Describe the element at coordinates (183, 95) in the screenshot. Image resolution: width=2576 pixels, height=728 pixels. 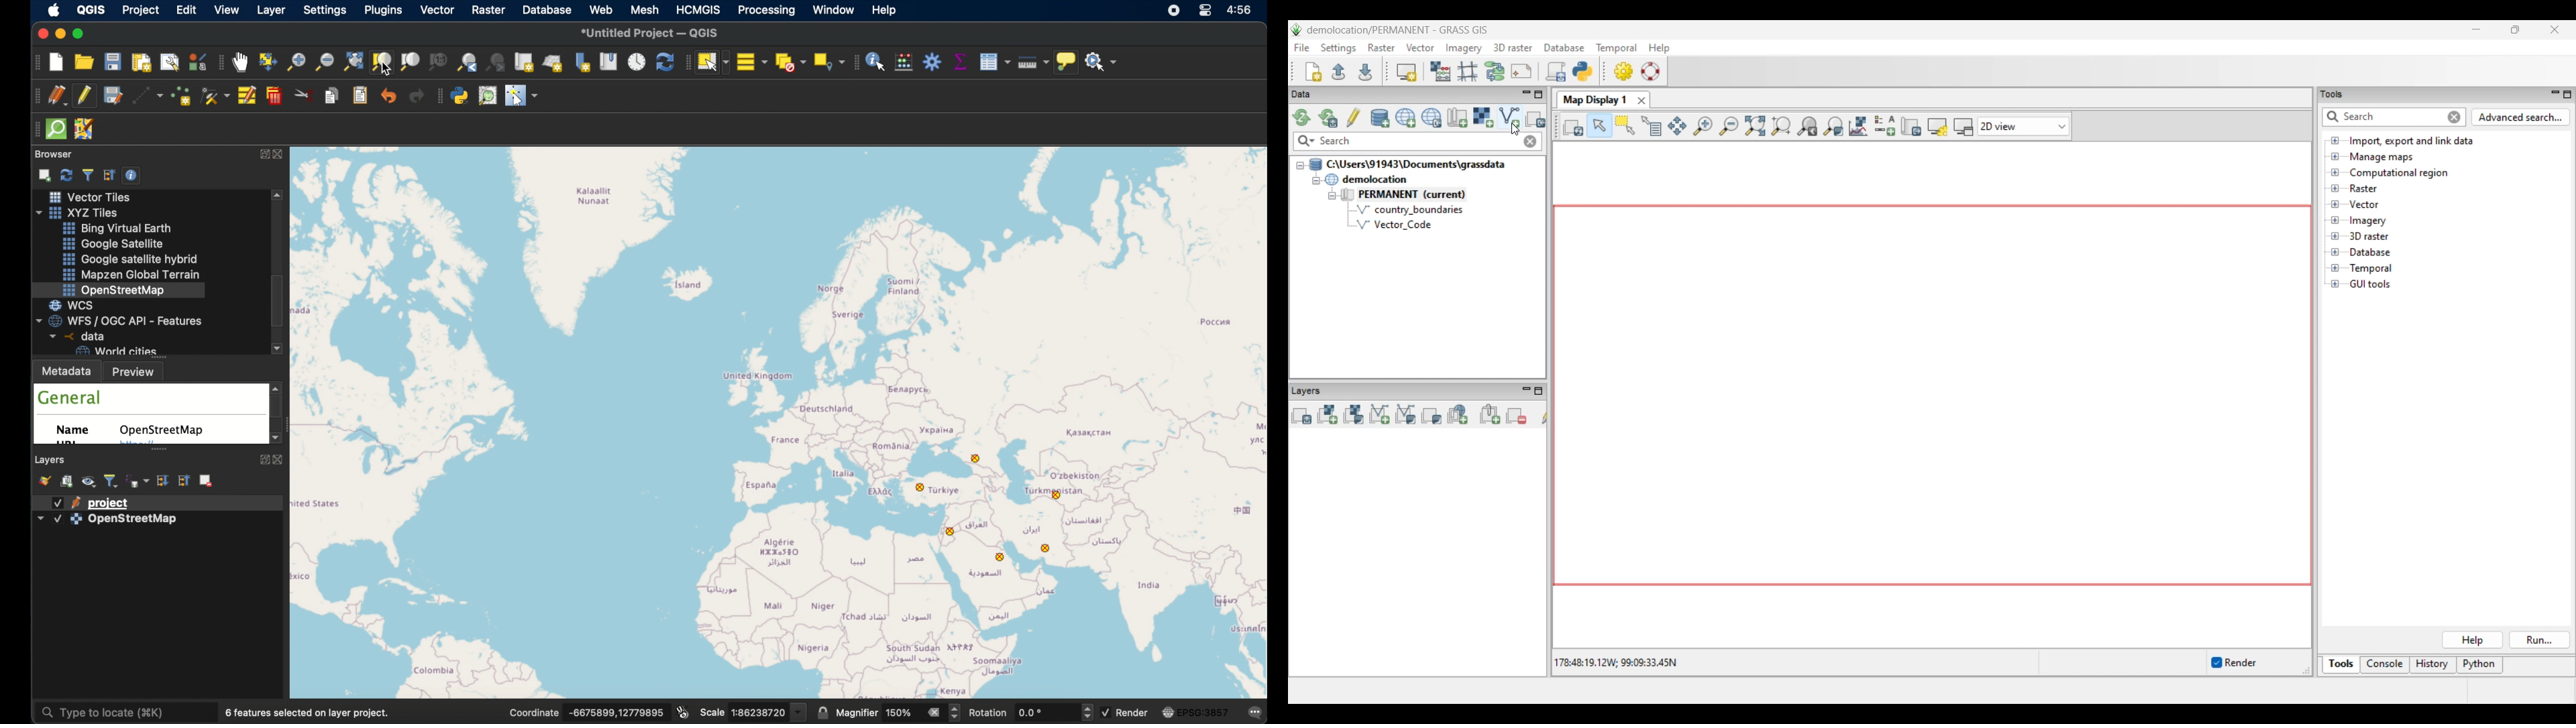
I see `add point feature` at that location.